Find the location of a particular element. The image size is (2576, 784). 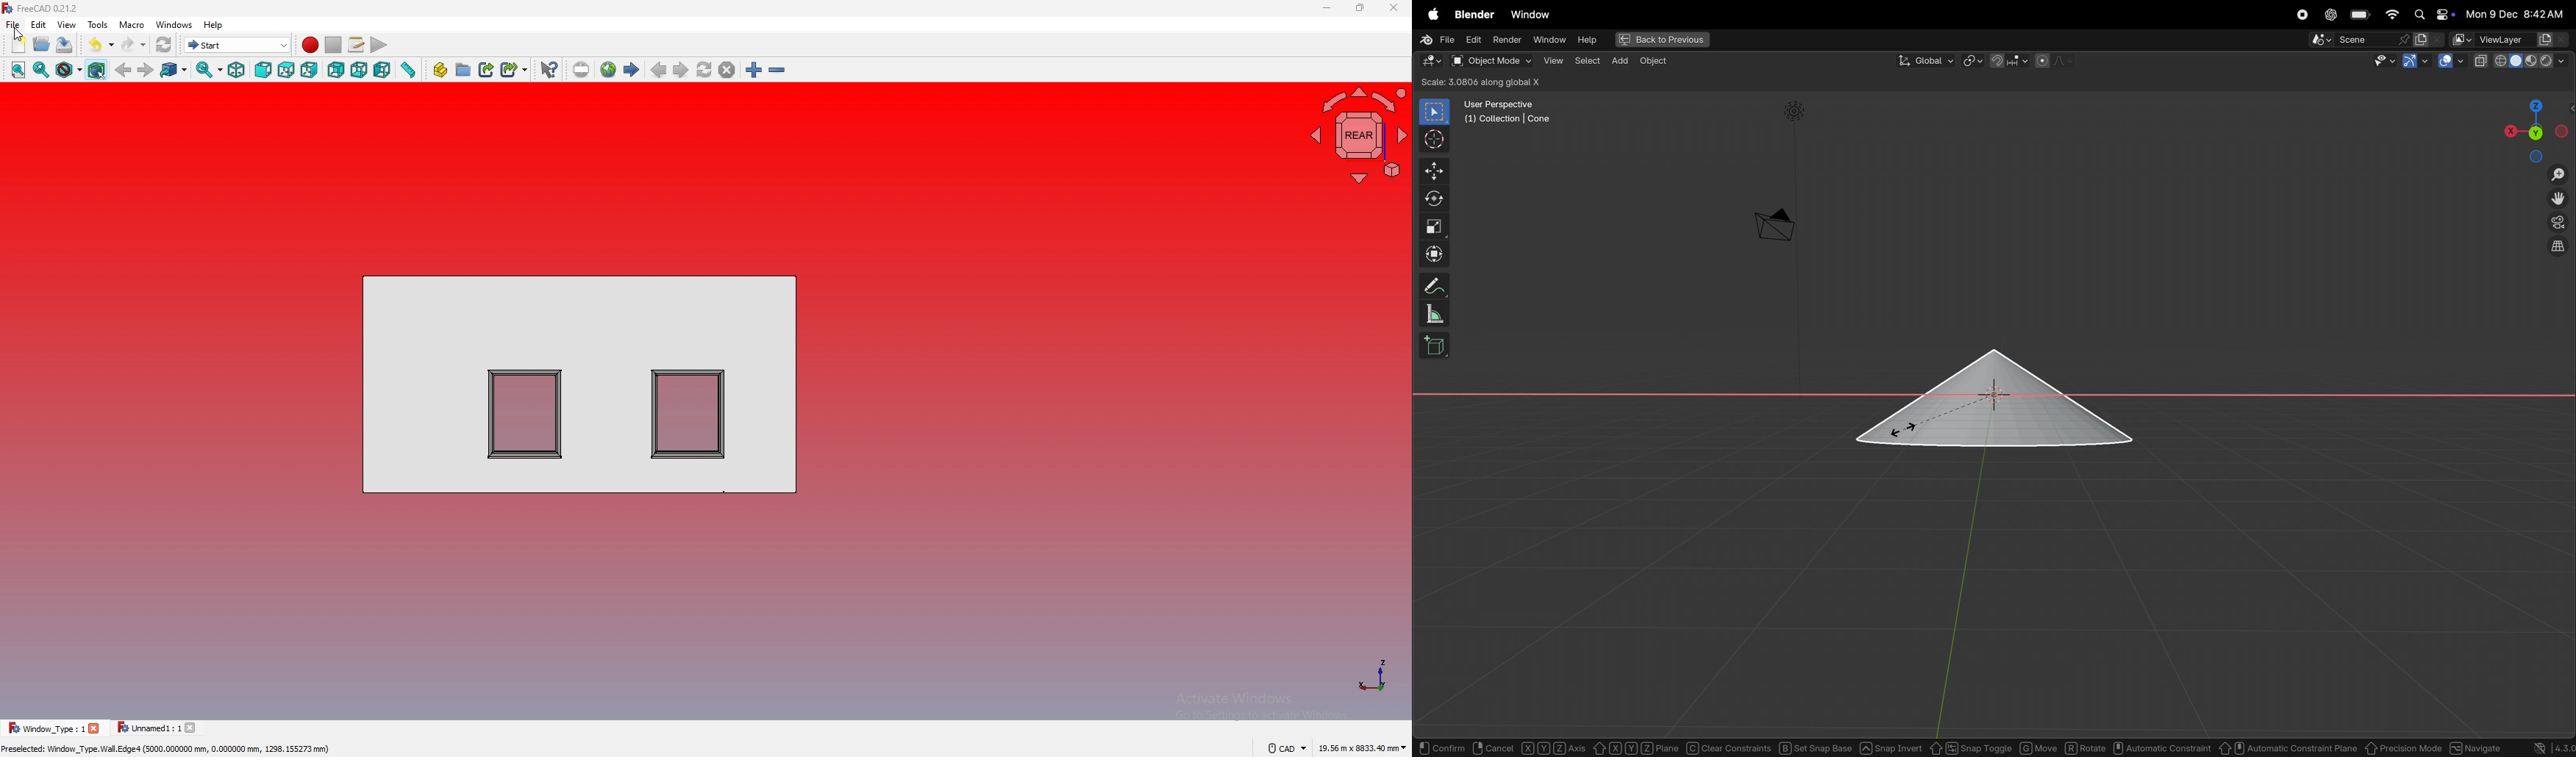

zoom in is located at coordinates (754, 70).